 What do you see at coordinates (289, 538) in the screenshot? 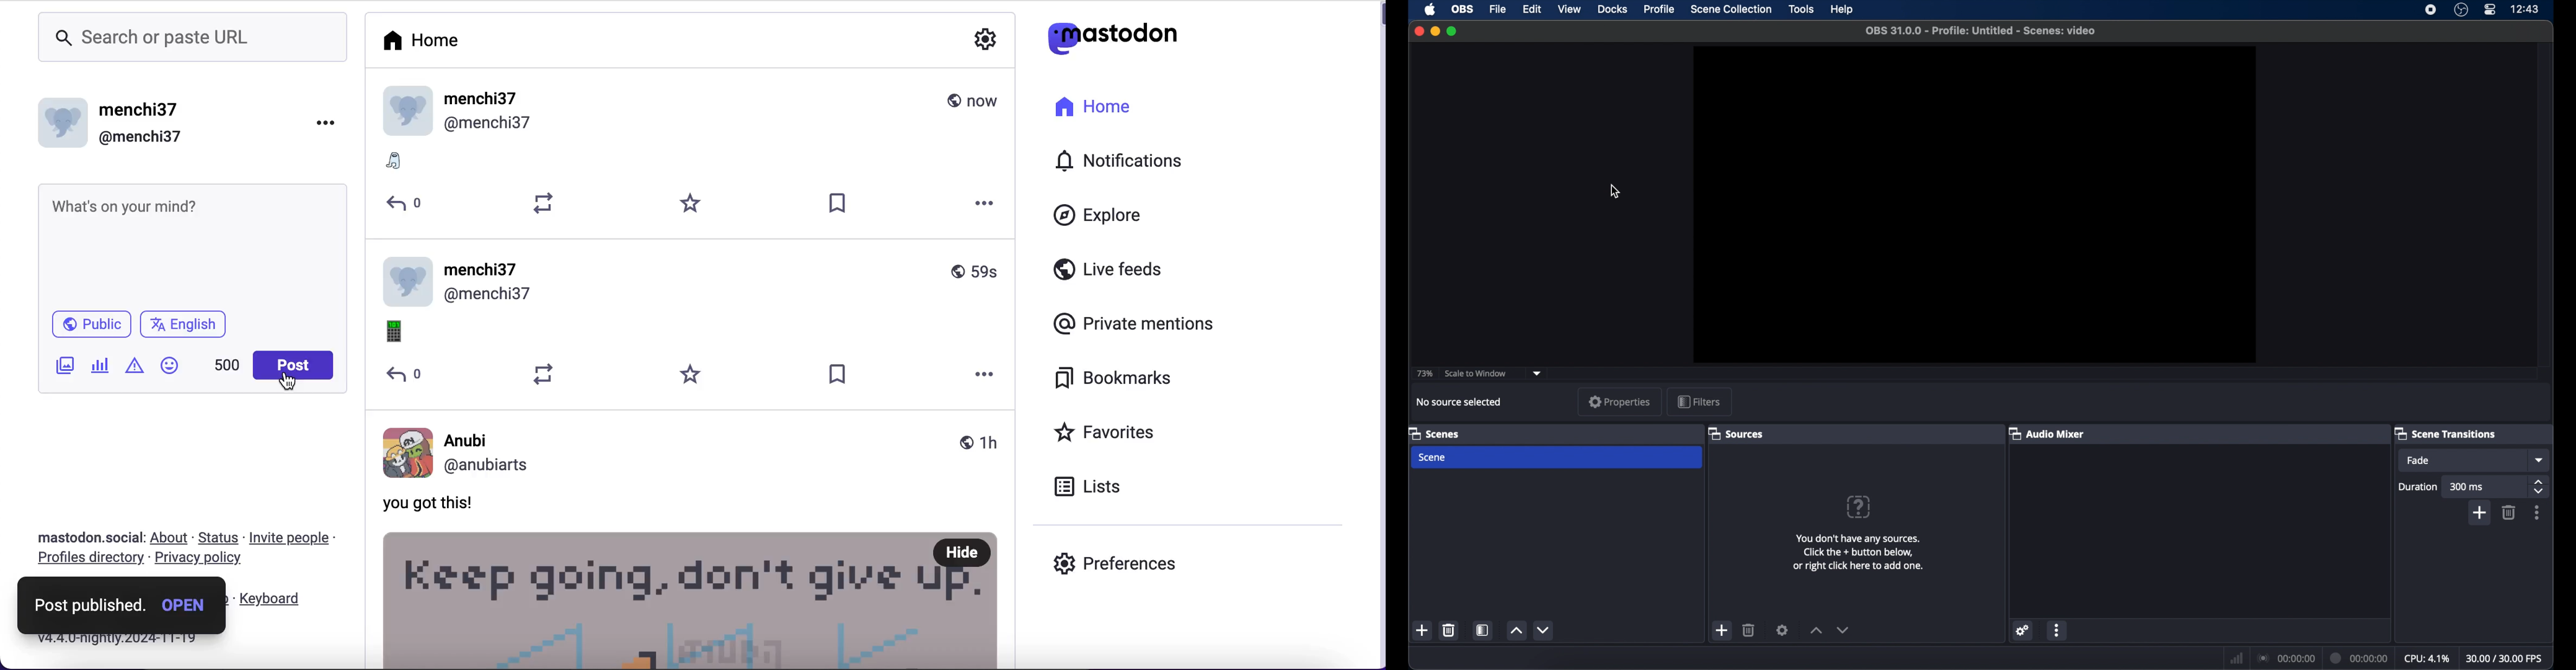
I see `invite people` at bounding box center [289, 538].